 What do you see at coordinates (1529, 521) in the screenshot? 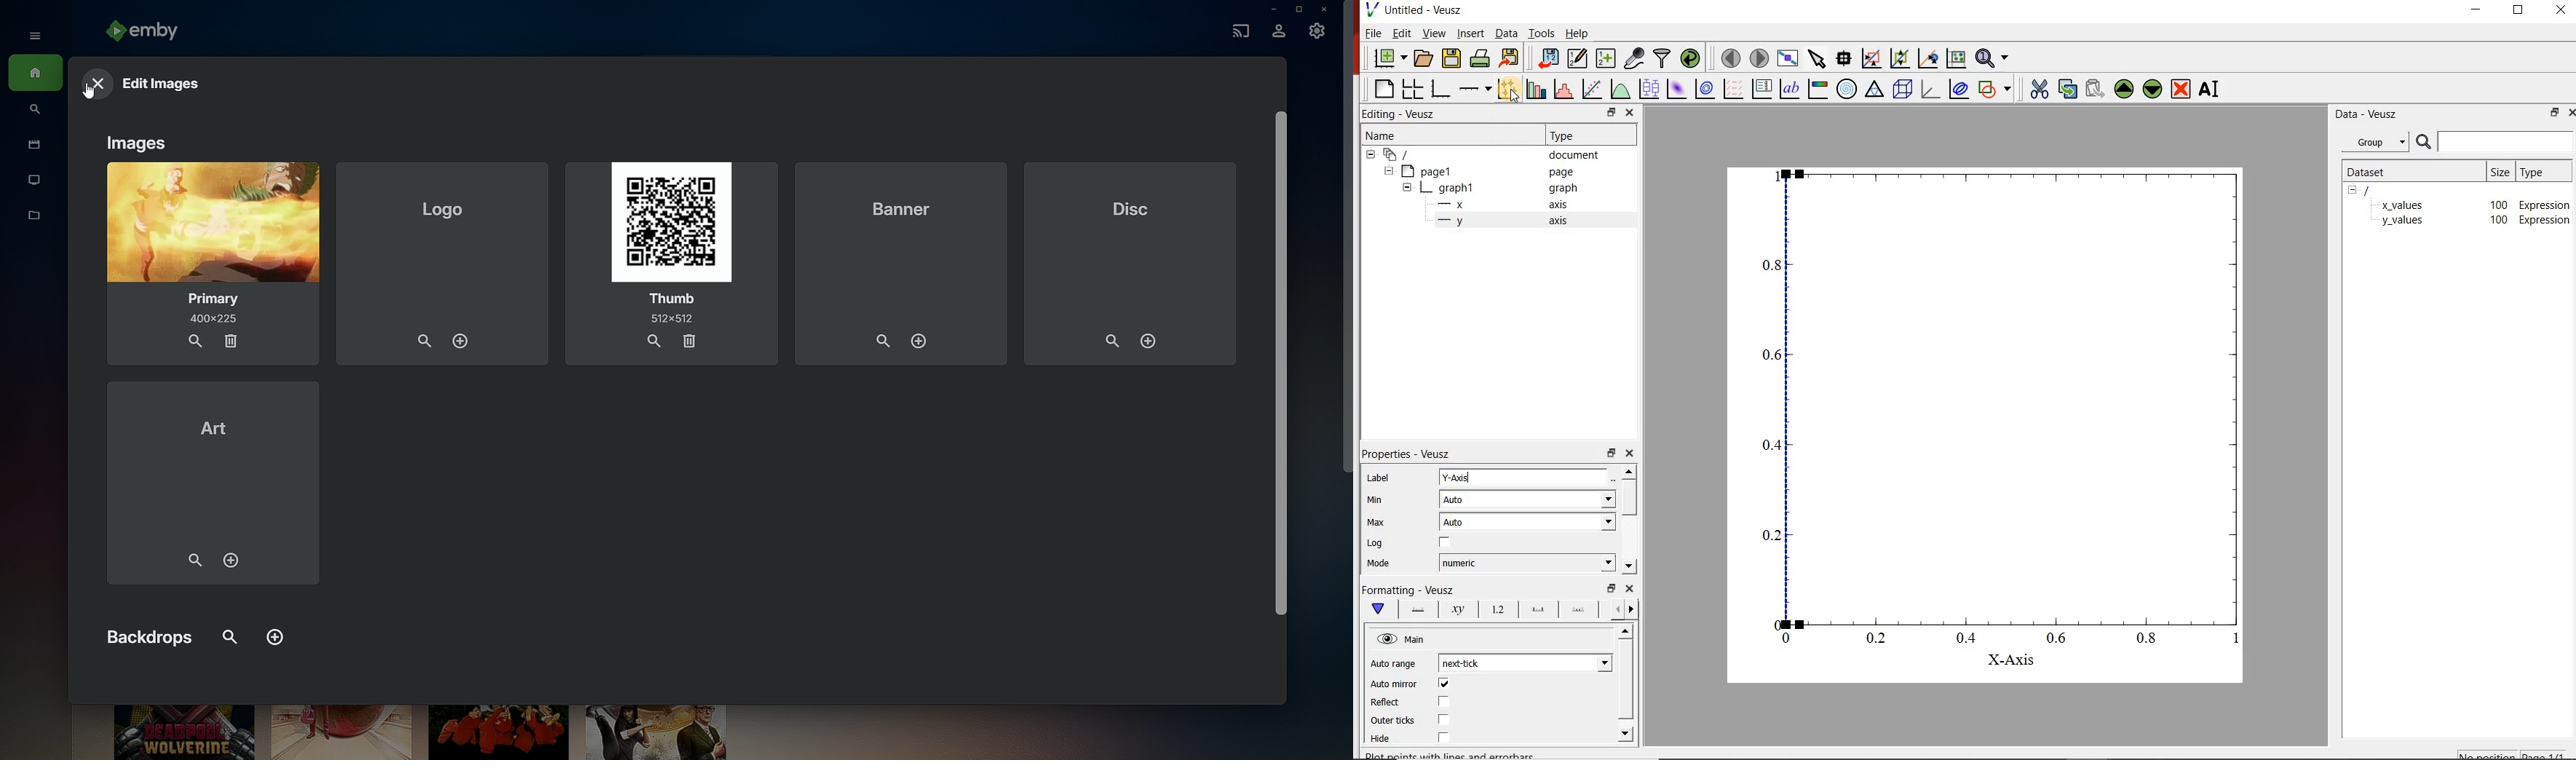
I see `auto` at bounding box center [1529, 521].